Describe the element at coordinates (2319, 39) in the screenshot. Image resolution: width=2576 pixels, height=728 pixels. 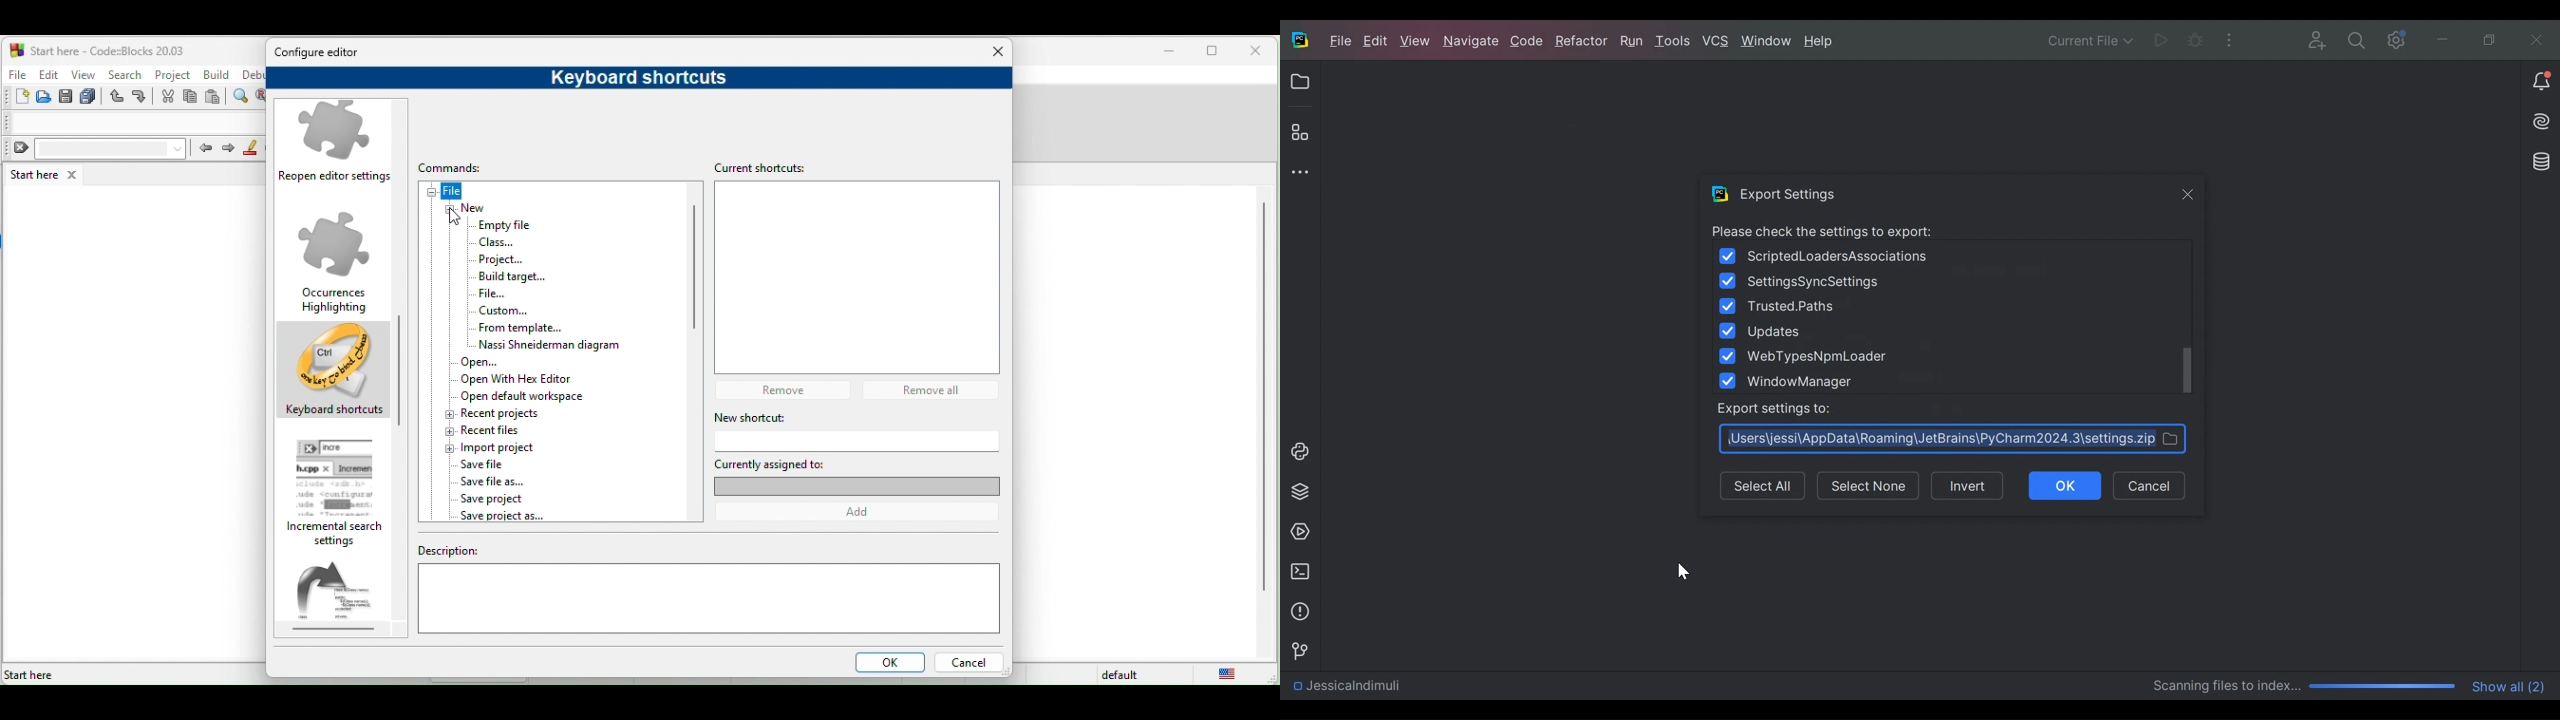
I see `Code with Me` at that location.